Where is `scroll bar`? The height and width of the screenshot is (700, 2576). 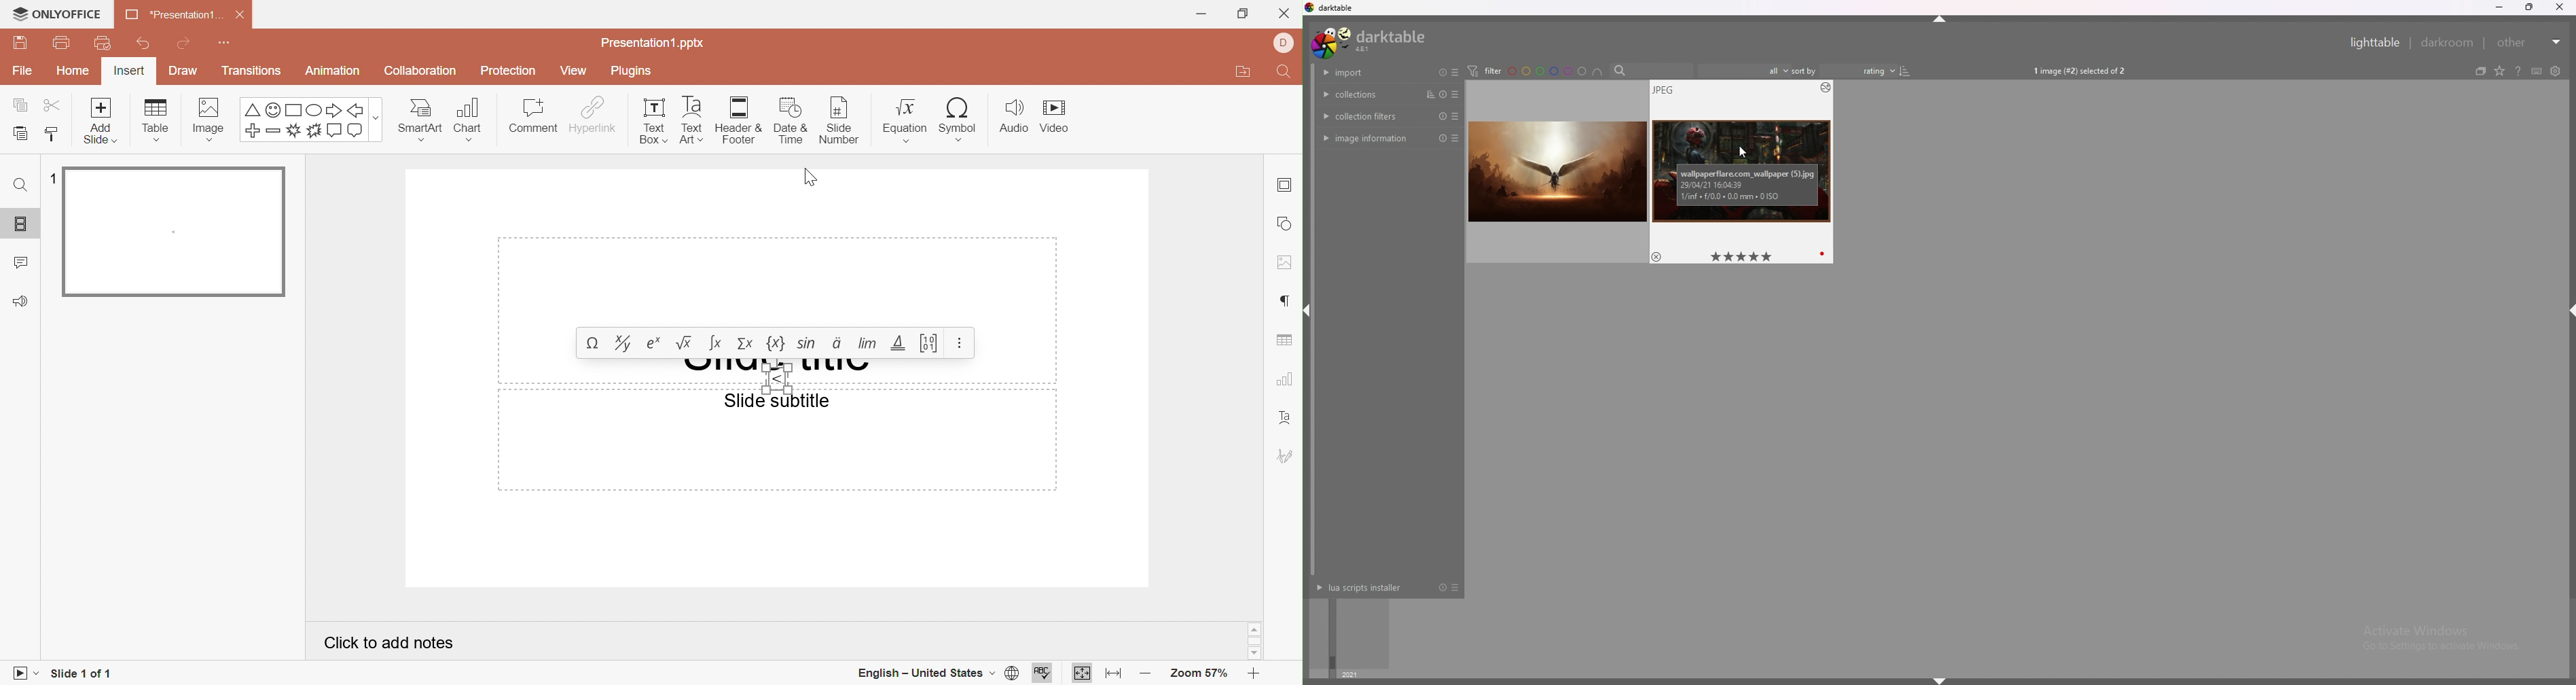 scroll bar is located at coordinates (1311, 318).